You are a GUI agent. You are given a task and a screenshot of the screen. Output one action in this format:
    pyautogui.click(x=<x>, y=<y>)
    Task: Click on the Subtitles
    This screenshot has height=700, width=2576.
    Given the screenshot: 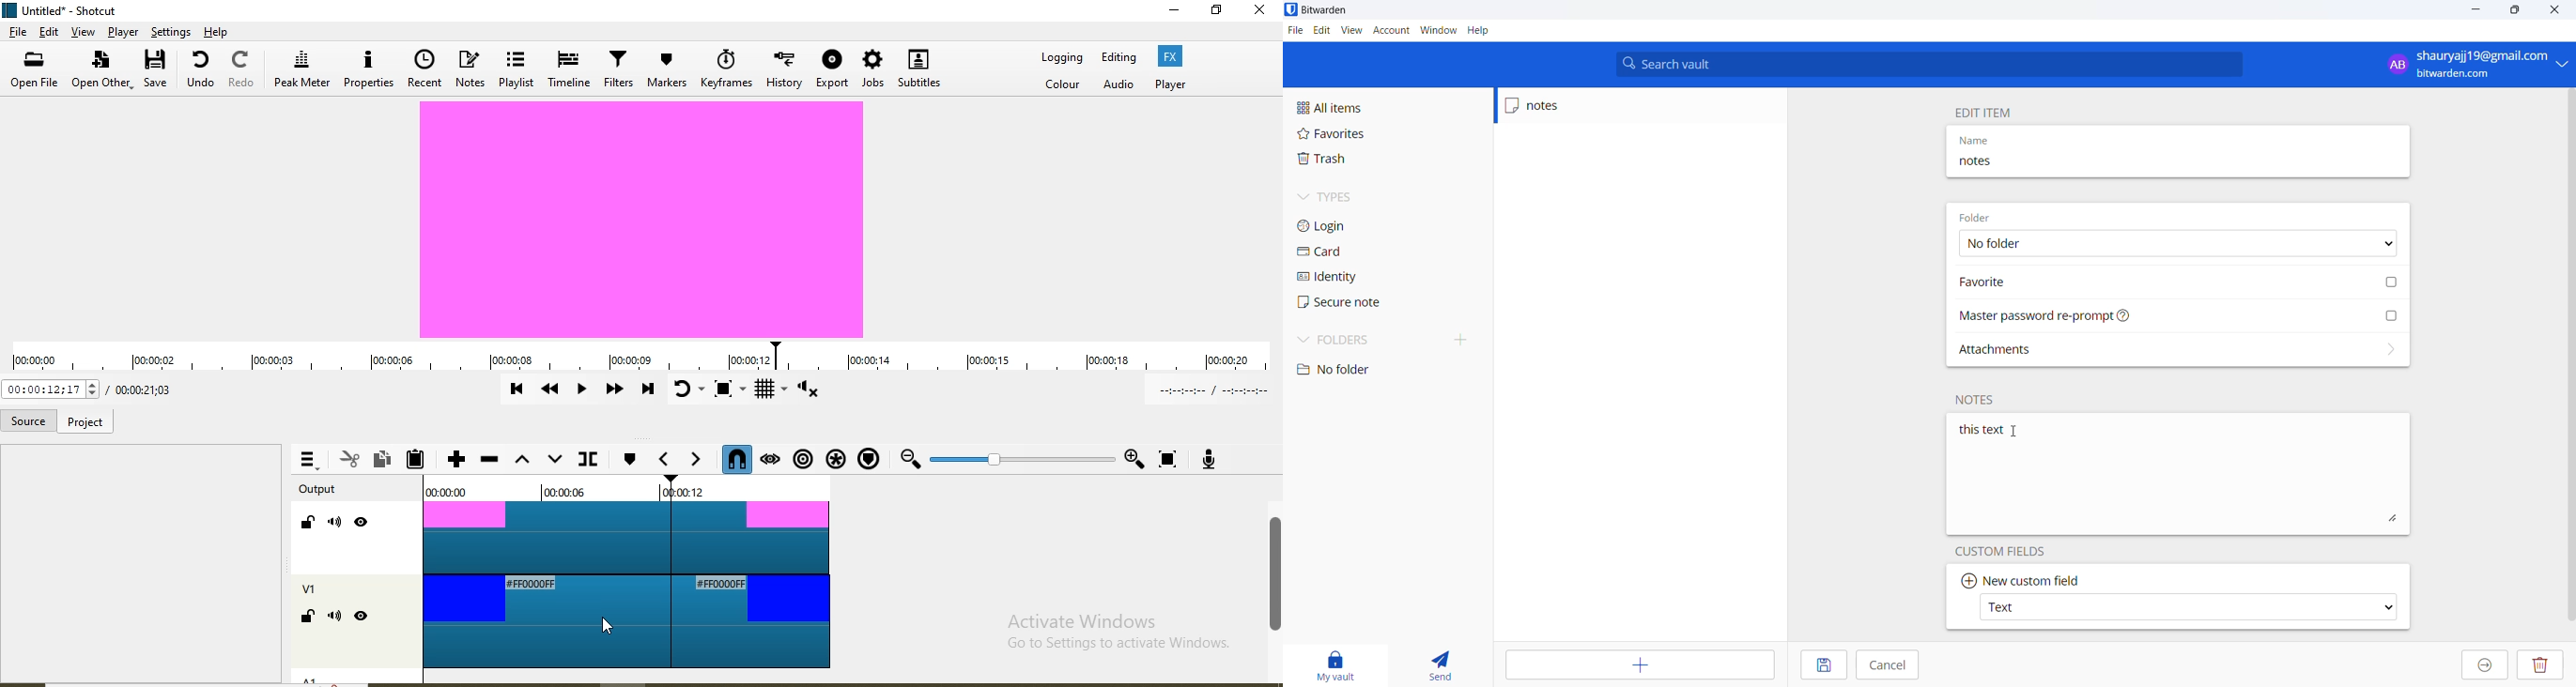 What is the action you would take?
    pyautogui.click(x=922, y=72)
    